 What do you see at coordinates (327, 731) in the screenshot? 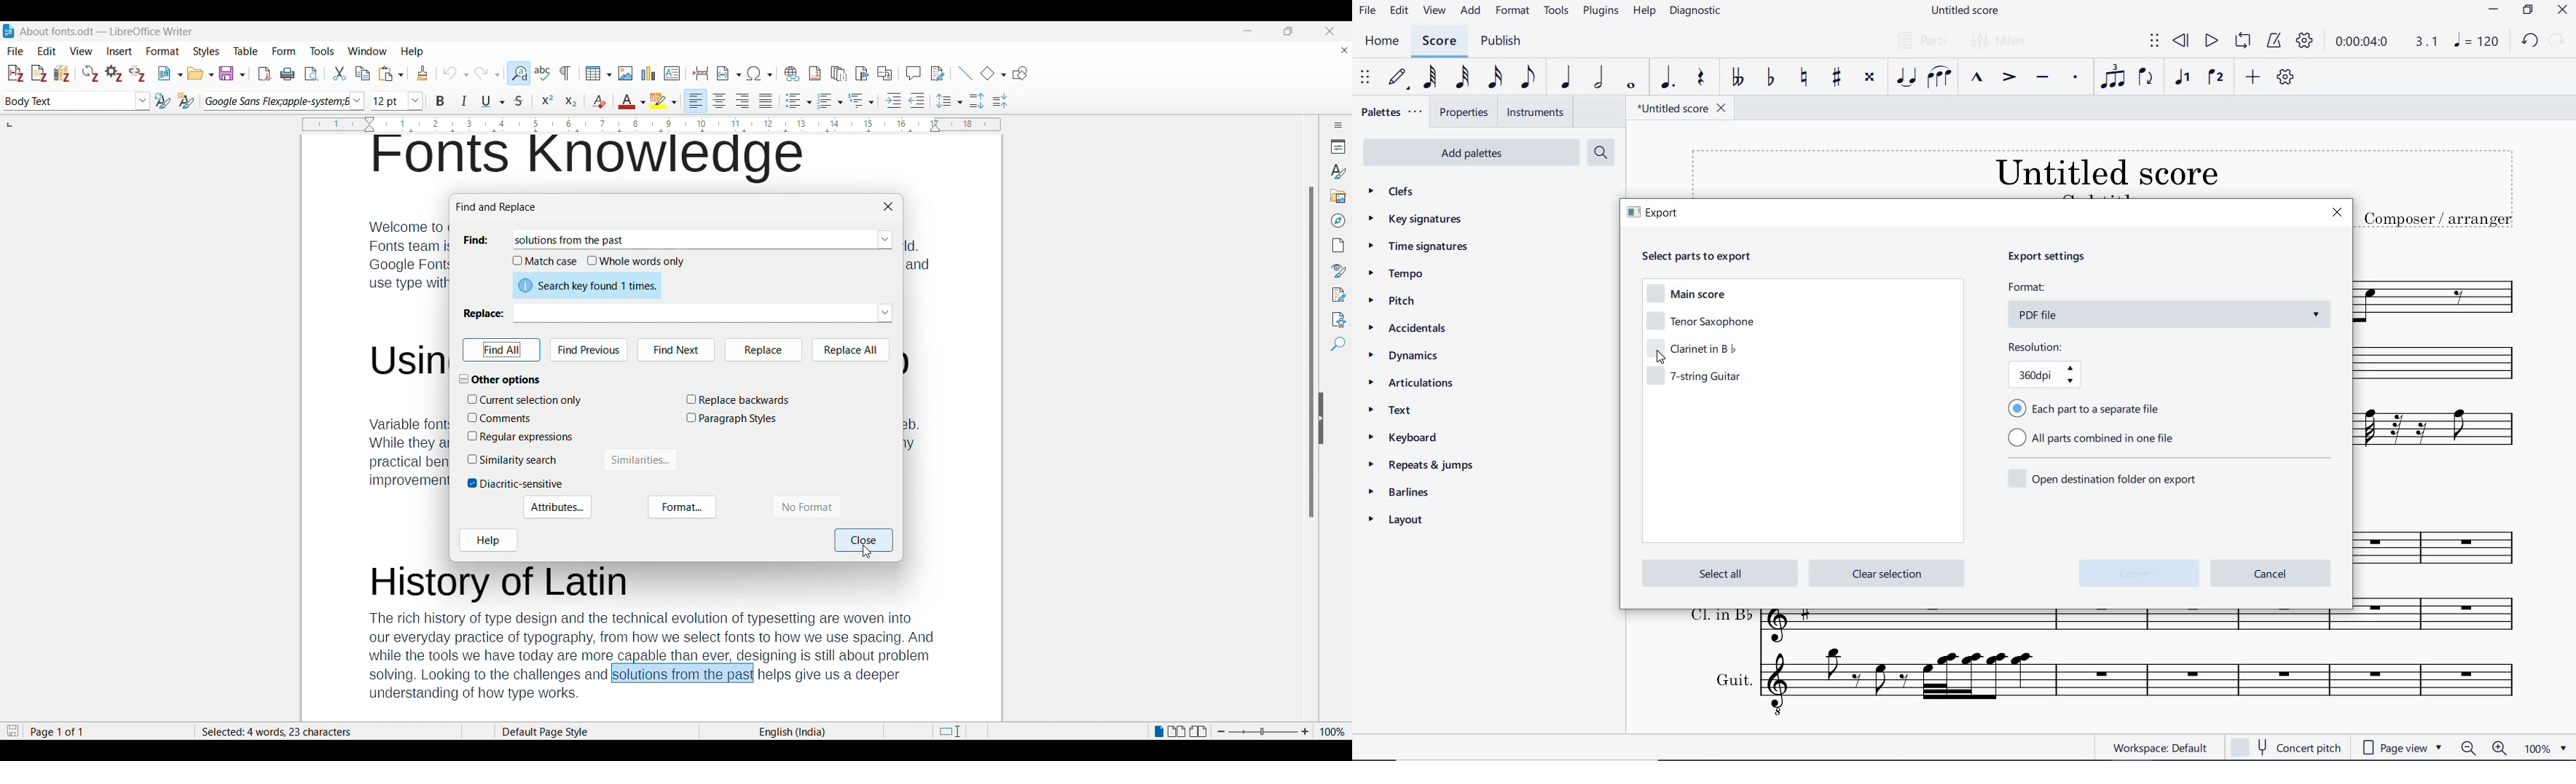
I see `Words and character count of selected text` at bounding box center [327, 731].